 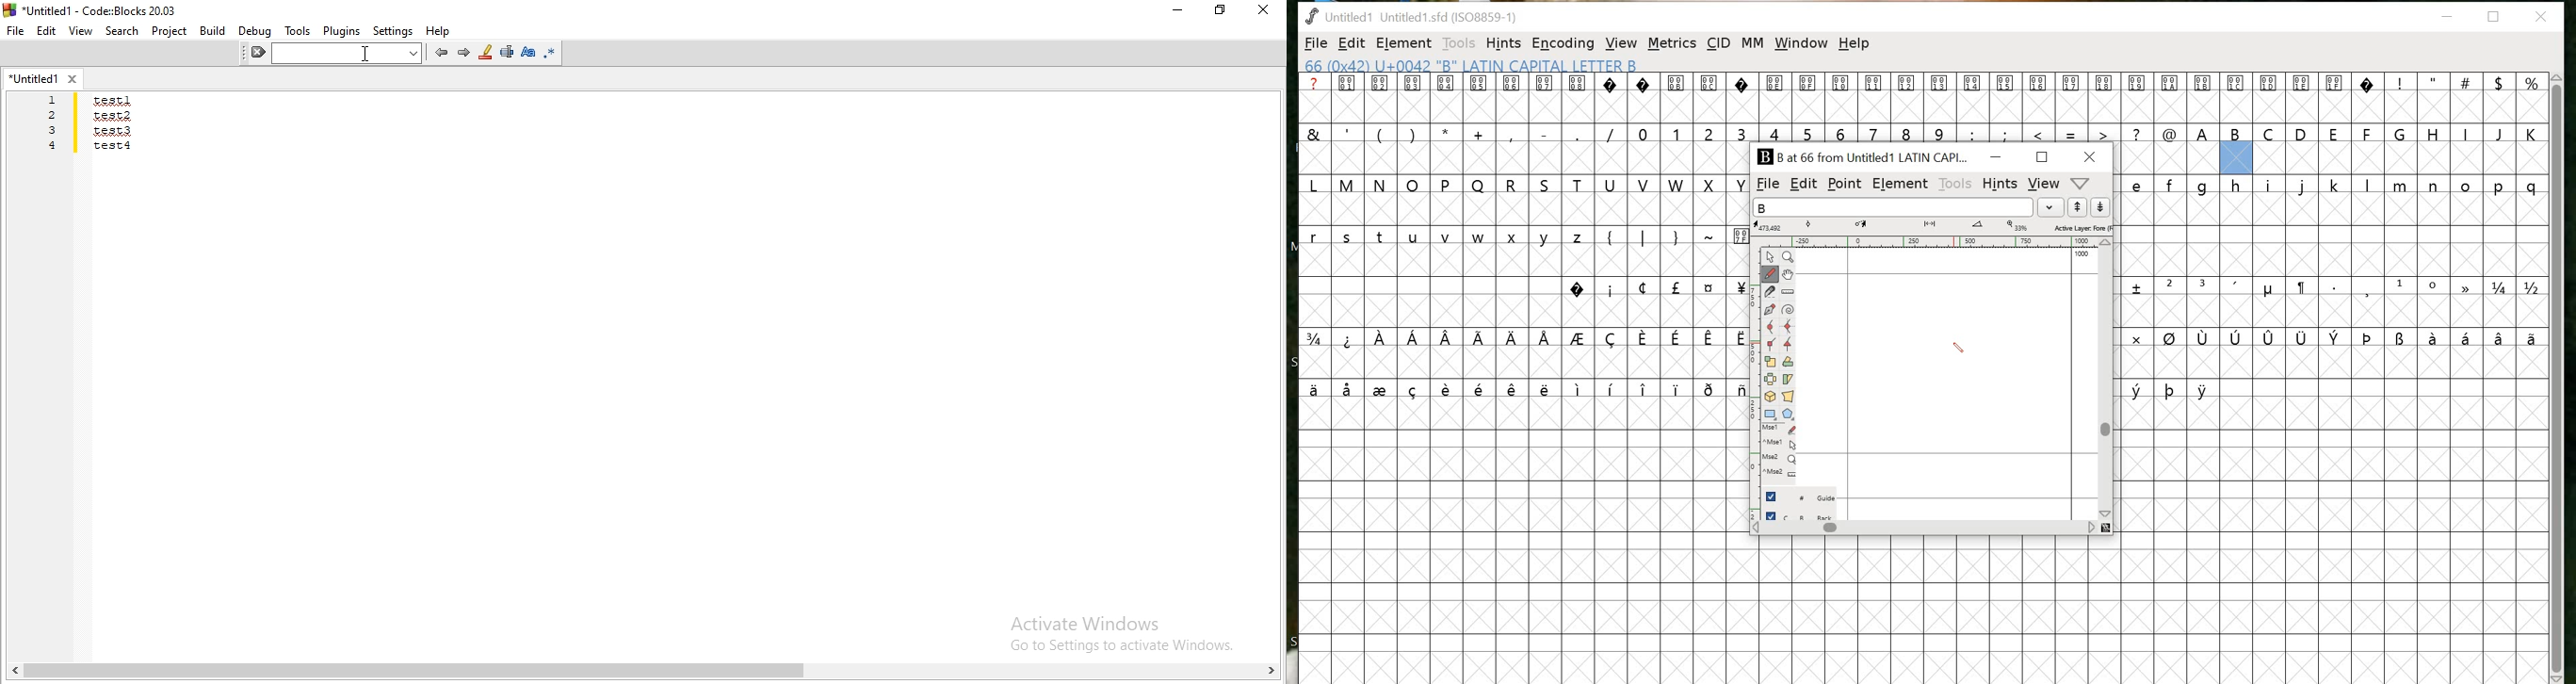 What do you see at coordinates (1892, 207) in the screenshot?
I see `input word list field` at bounding box center [1892, 207].